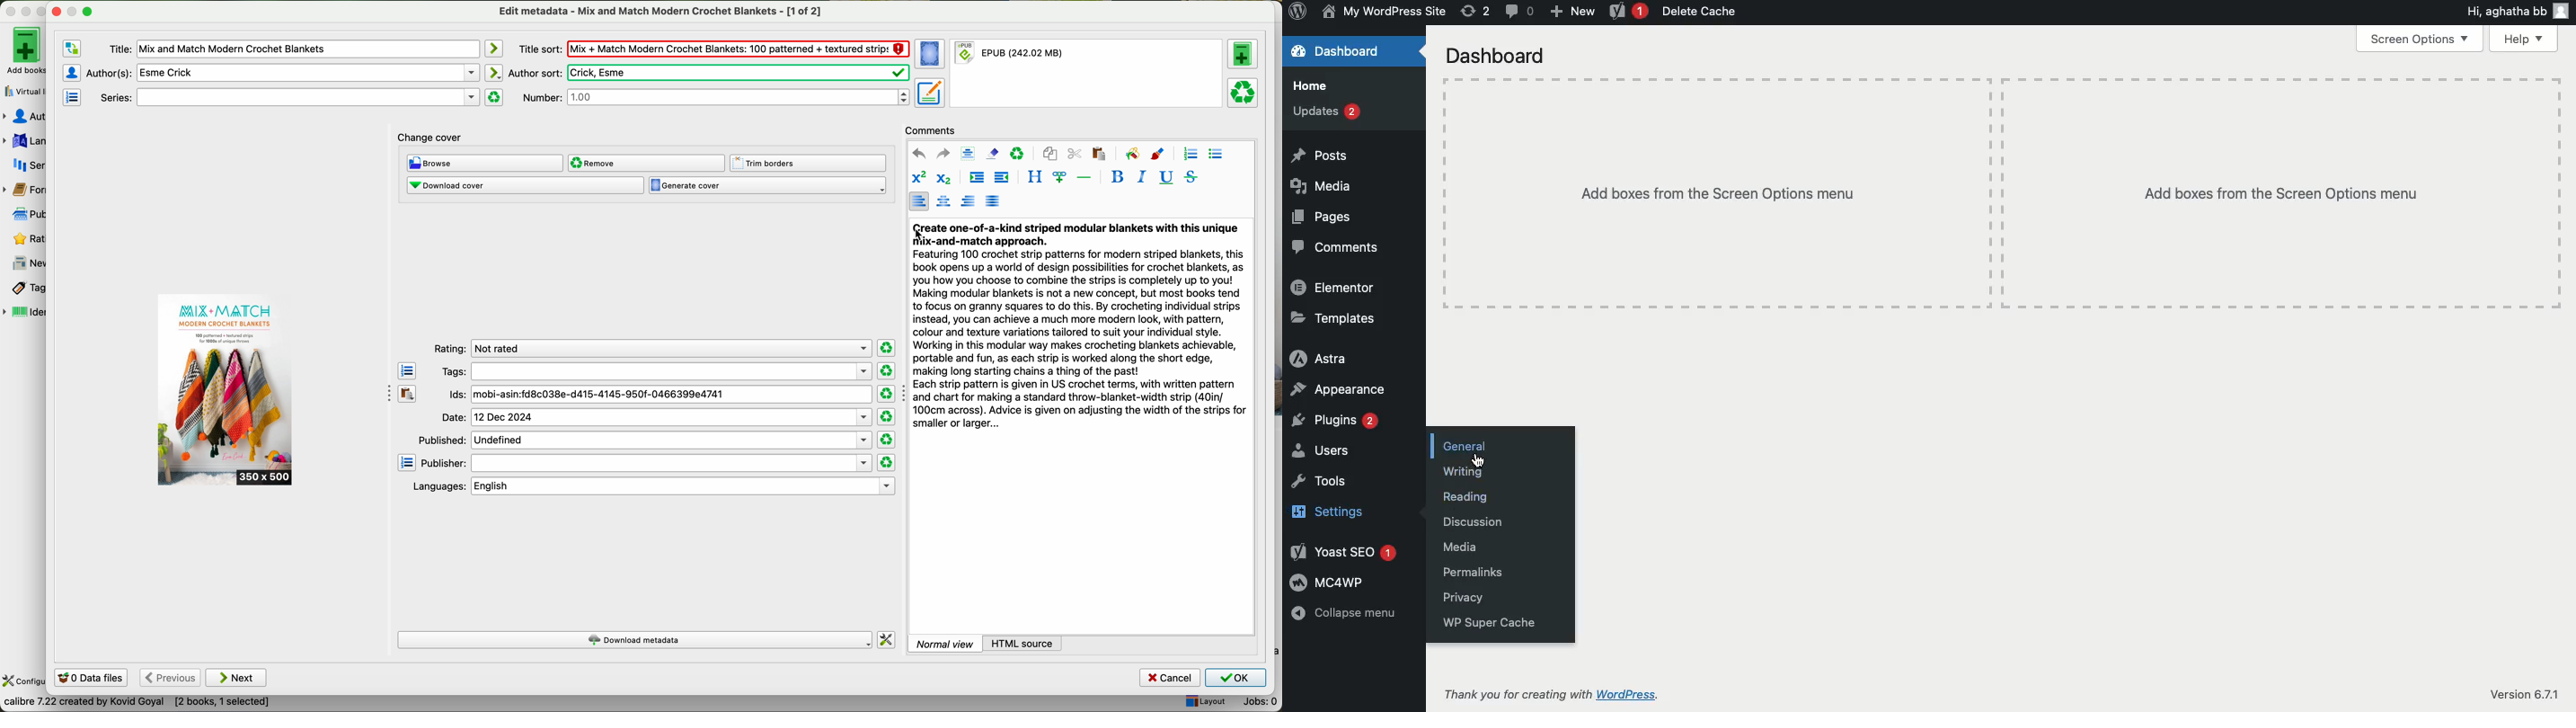 The height and width of the screenshot is (728, 2576). I want to click on remove, so click(646, 163).